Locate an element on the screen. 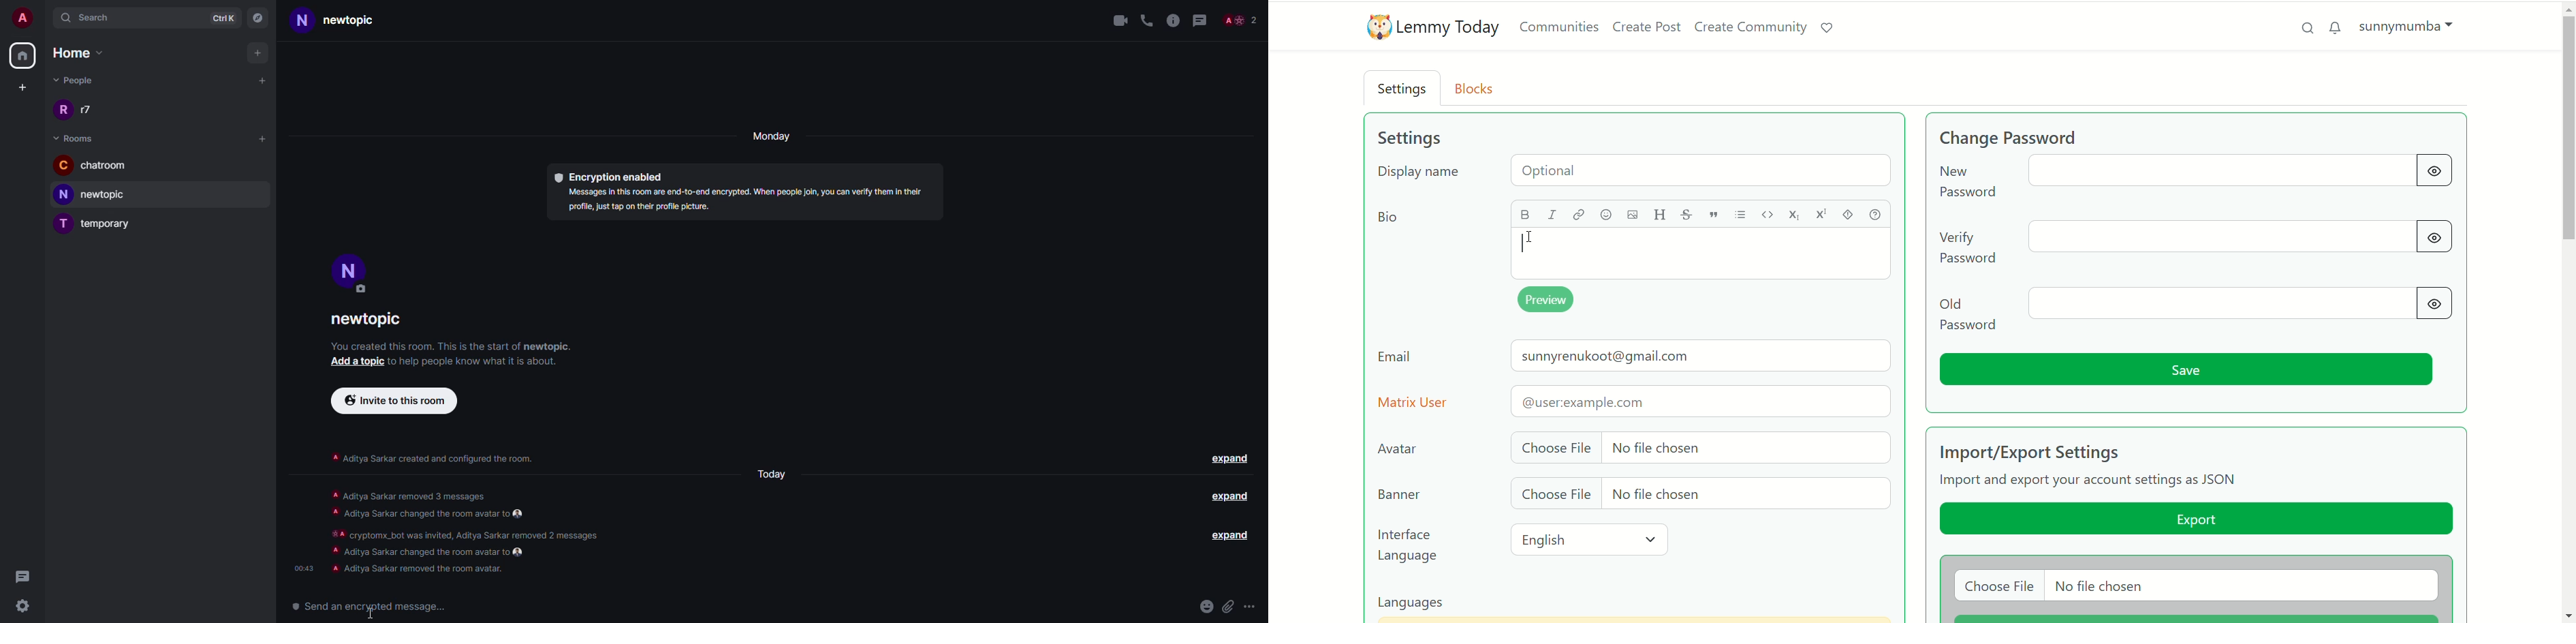  expand is located at coordinates (1231, 498).